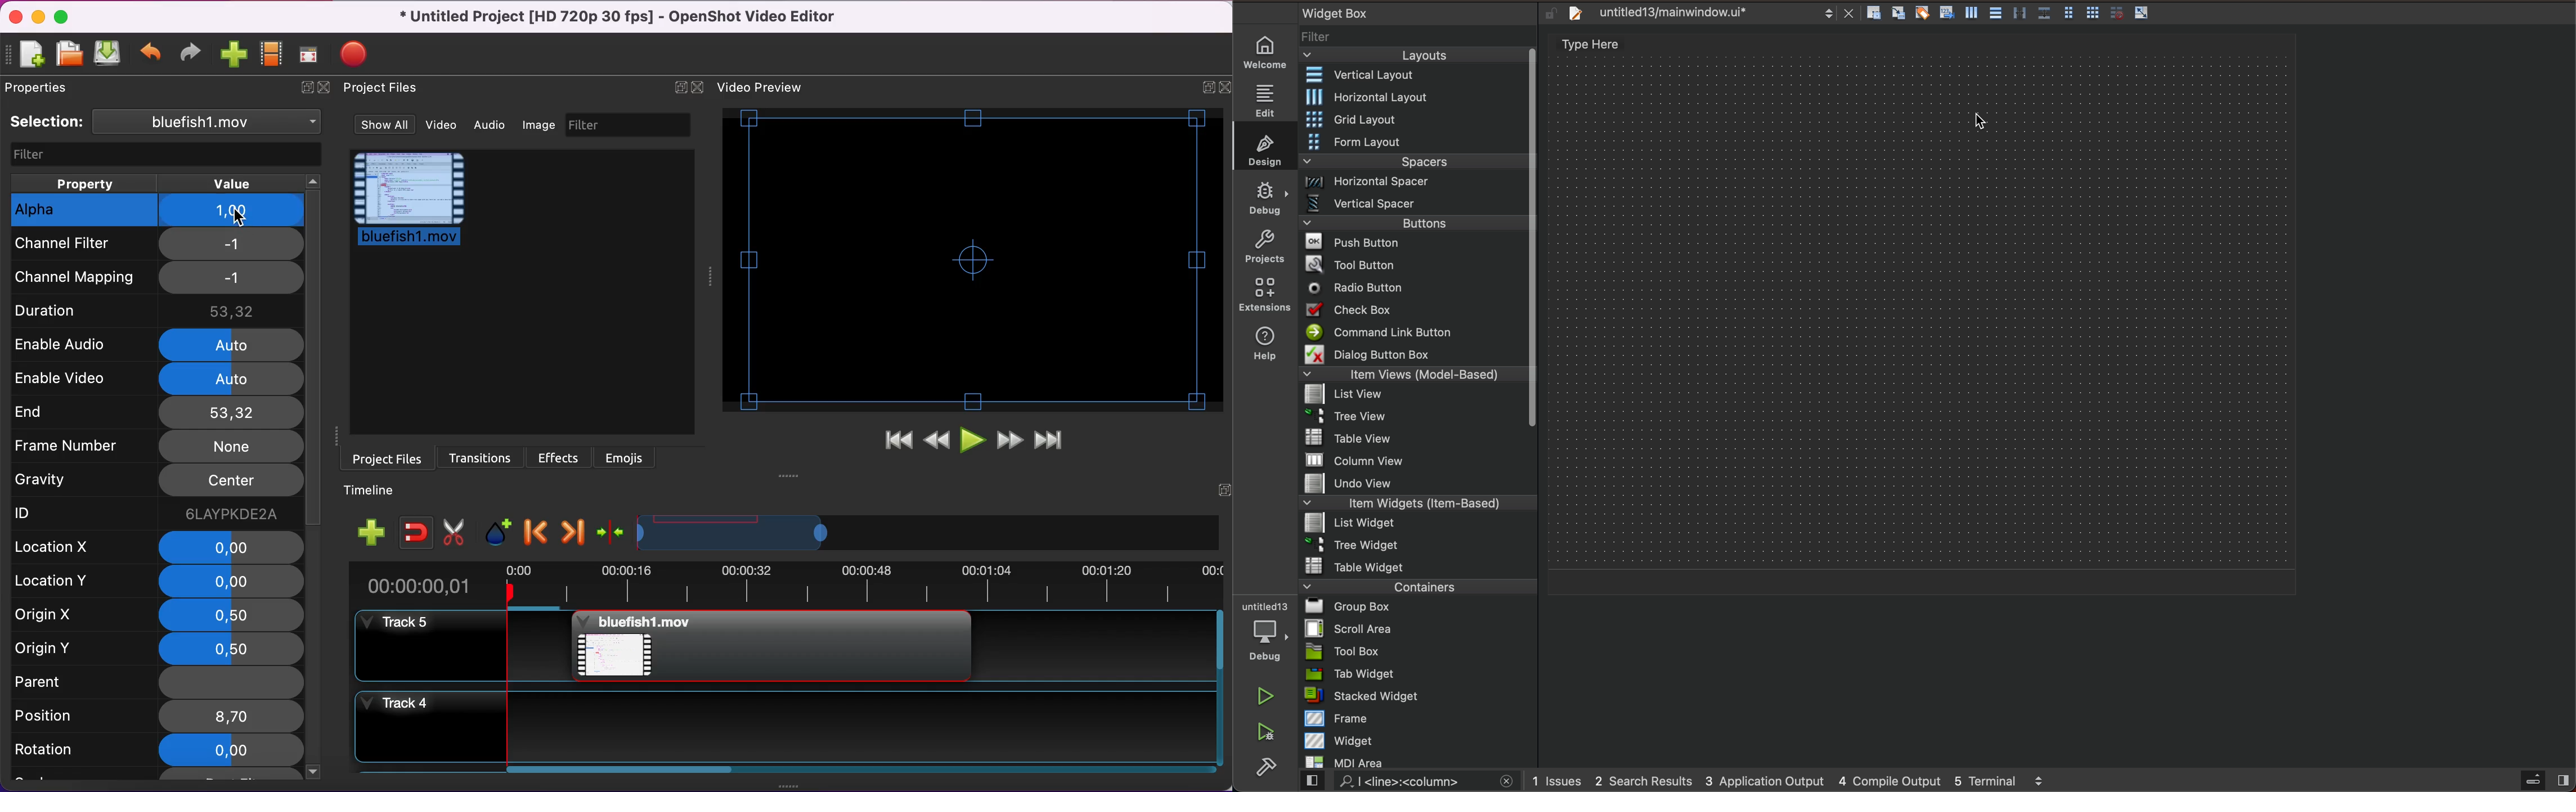 The image size is (2576, 812). I want to click on video preview, so click(974, 258).